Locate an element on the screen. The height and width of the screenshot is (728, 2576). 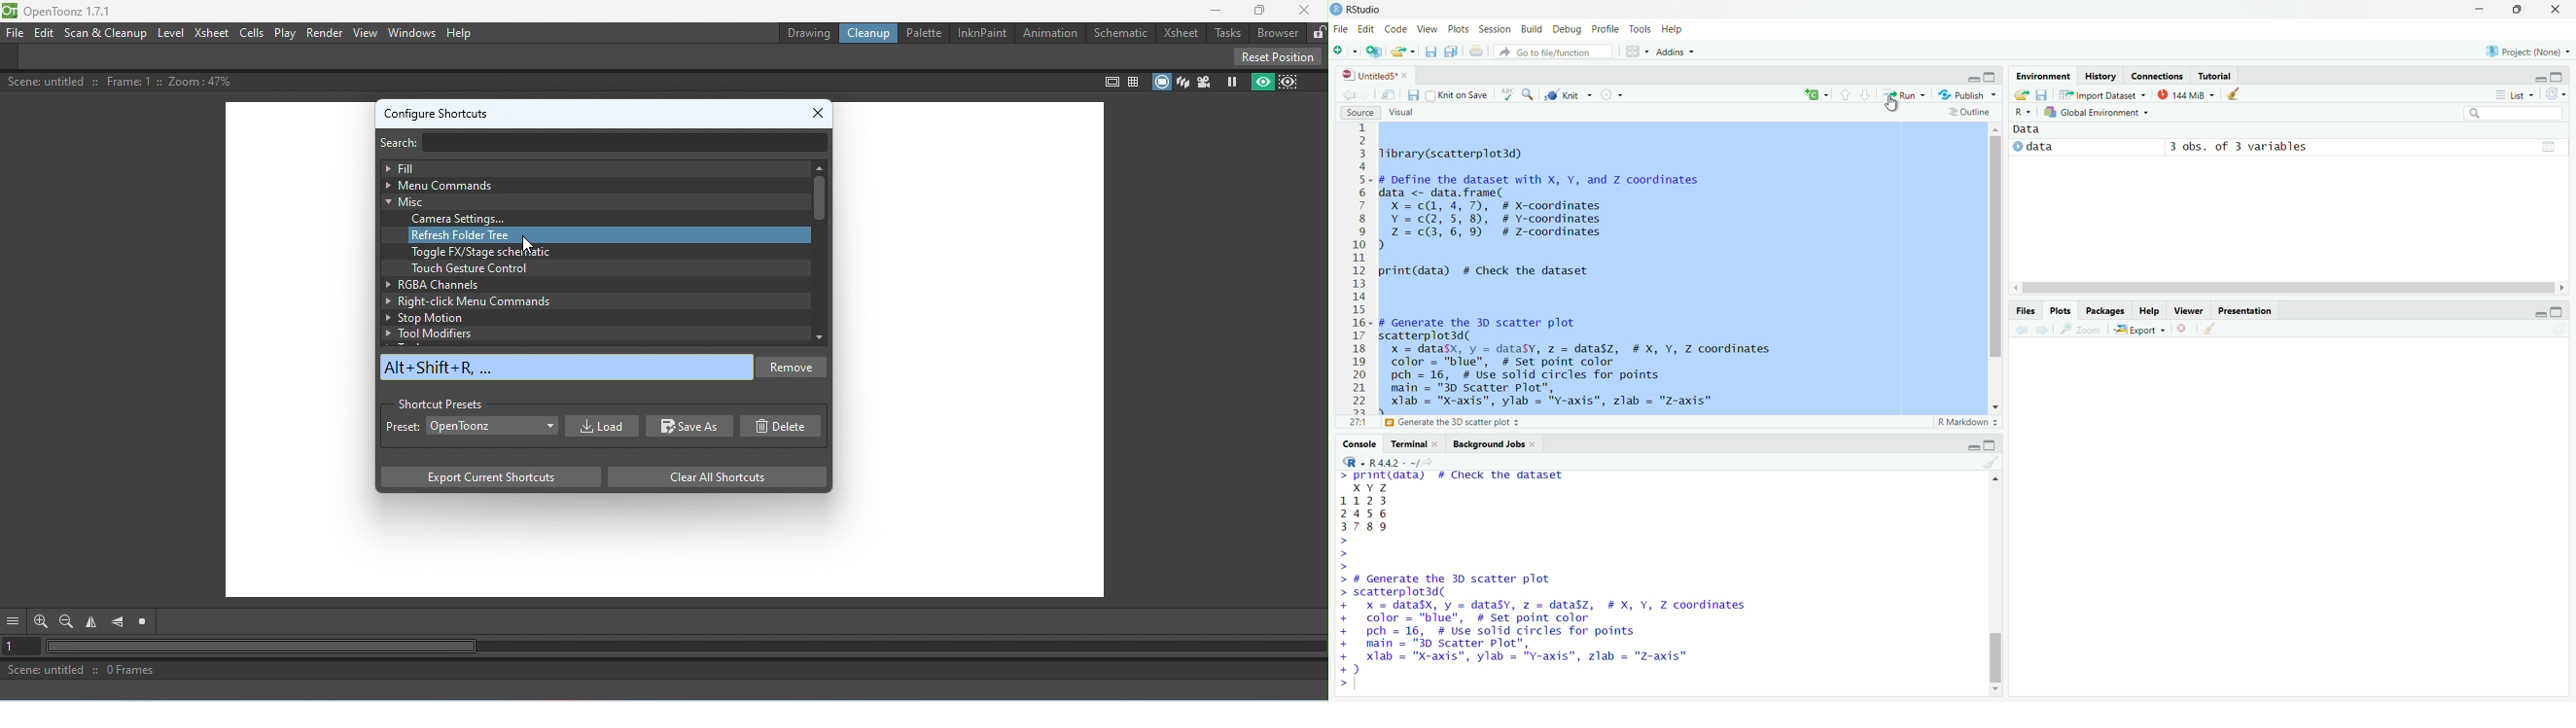
history is located at coordinates (2103, 75).